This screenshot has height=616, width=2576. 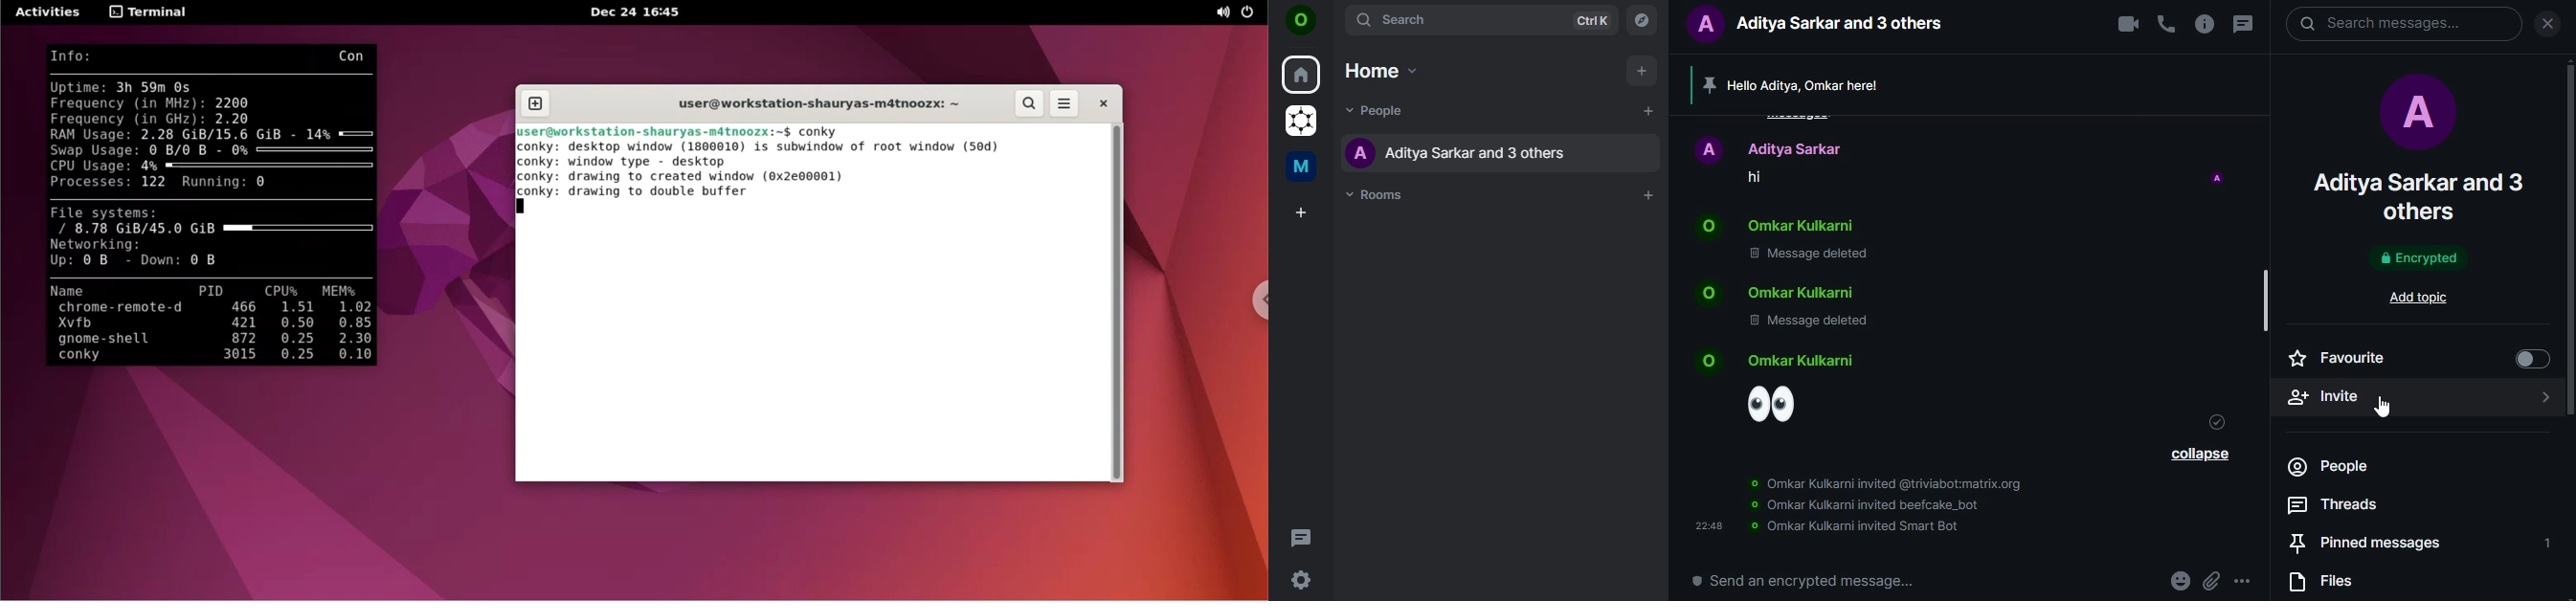 What do you see at coordinates (2415, 543) in the screenshot?
I see `pinned messages` at bounding box center [2415, 543].